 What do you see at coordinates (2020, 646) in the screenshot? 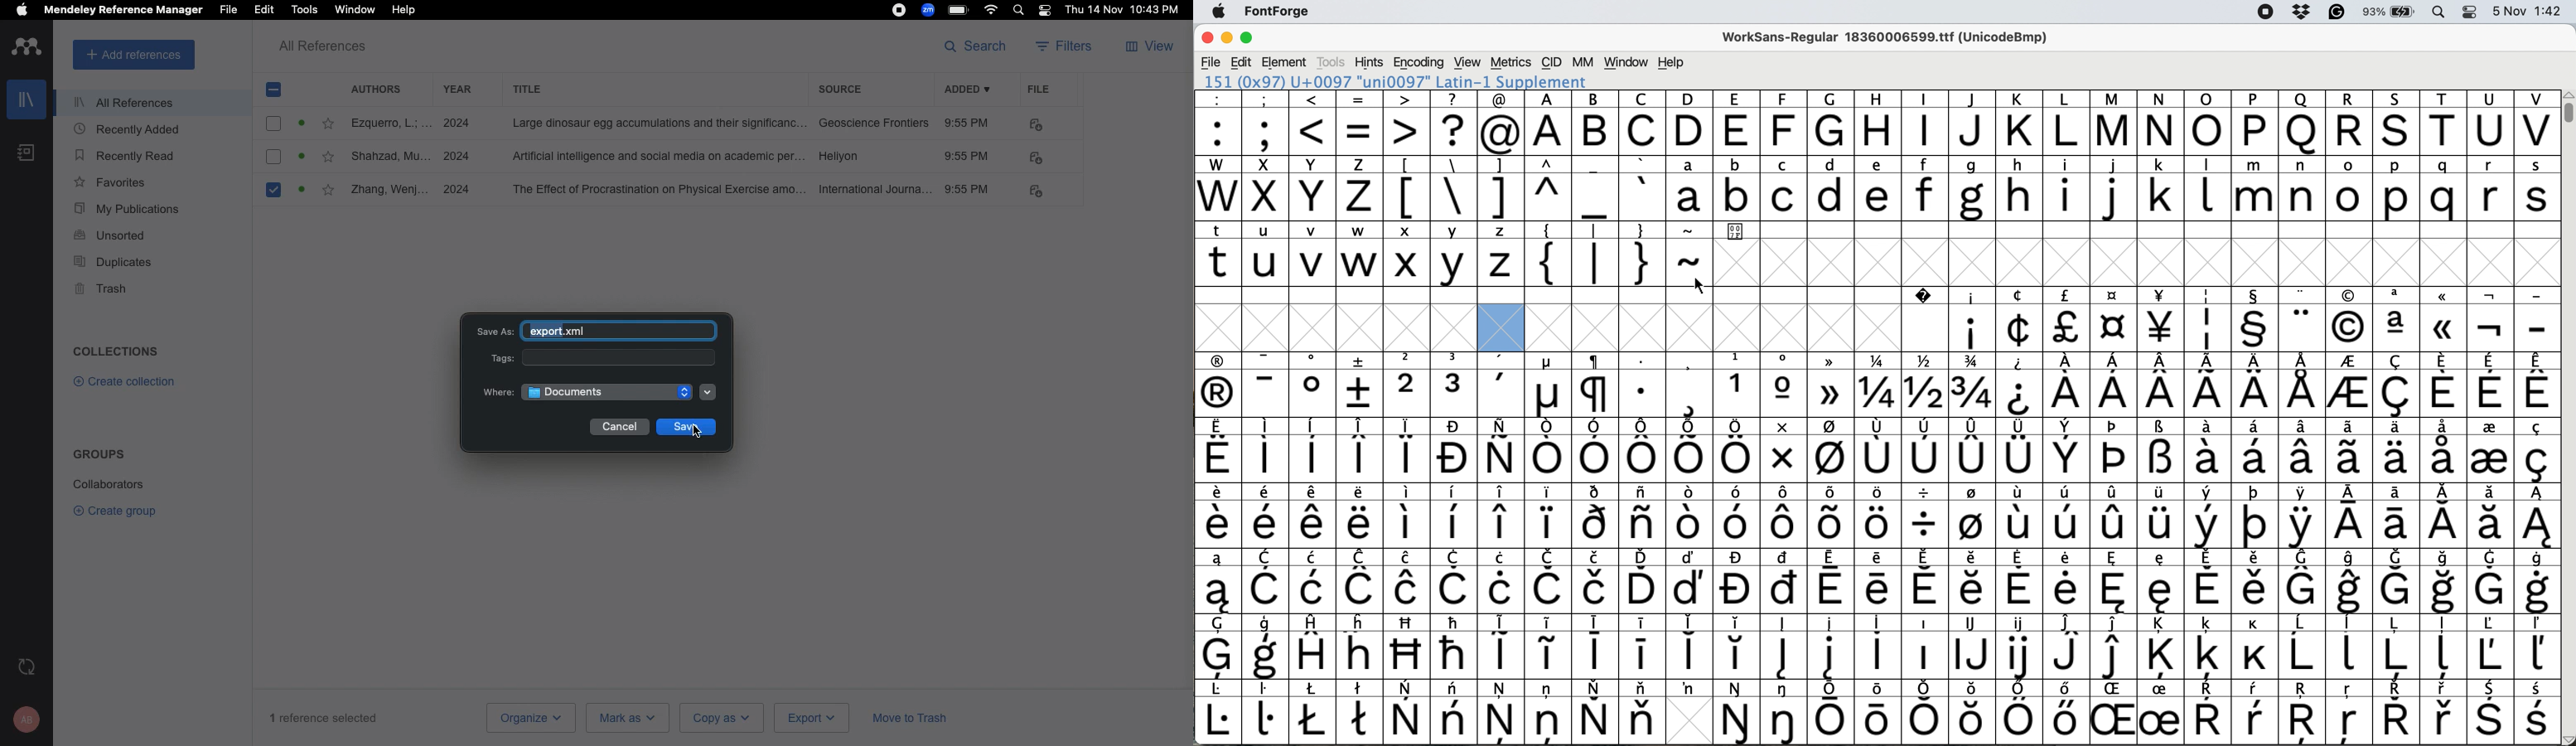
I see `symbol` at bounding box center [2020, 646].